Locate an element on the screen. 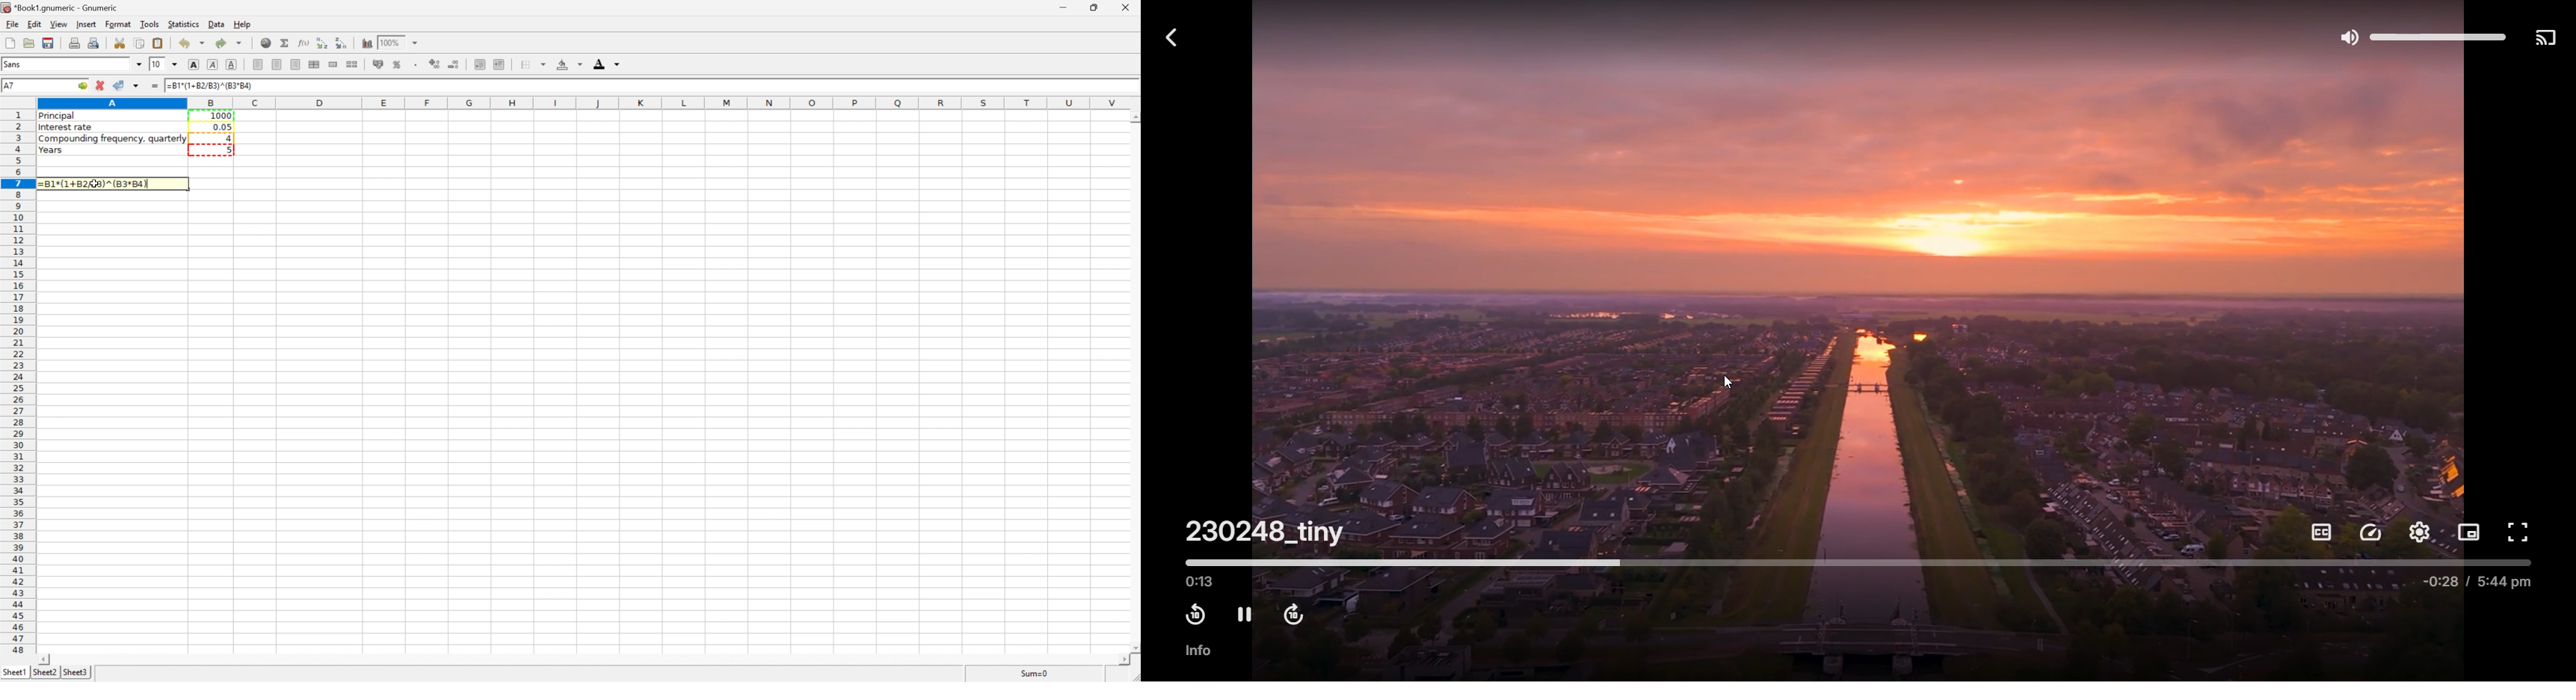 The width and height of the screenshot is (2576, 700). align left is located at coordinates (257, 63).